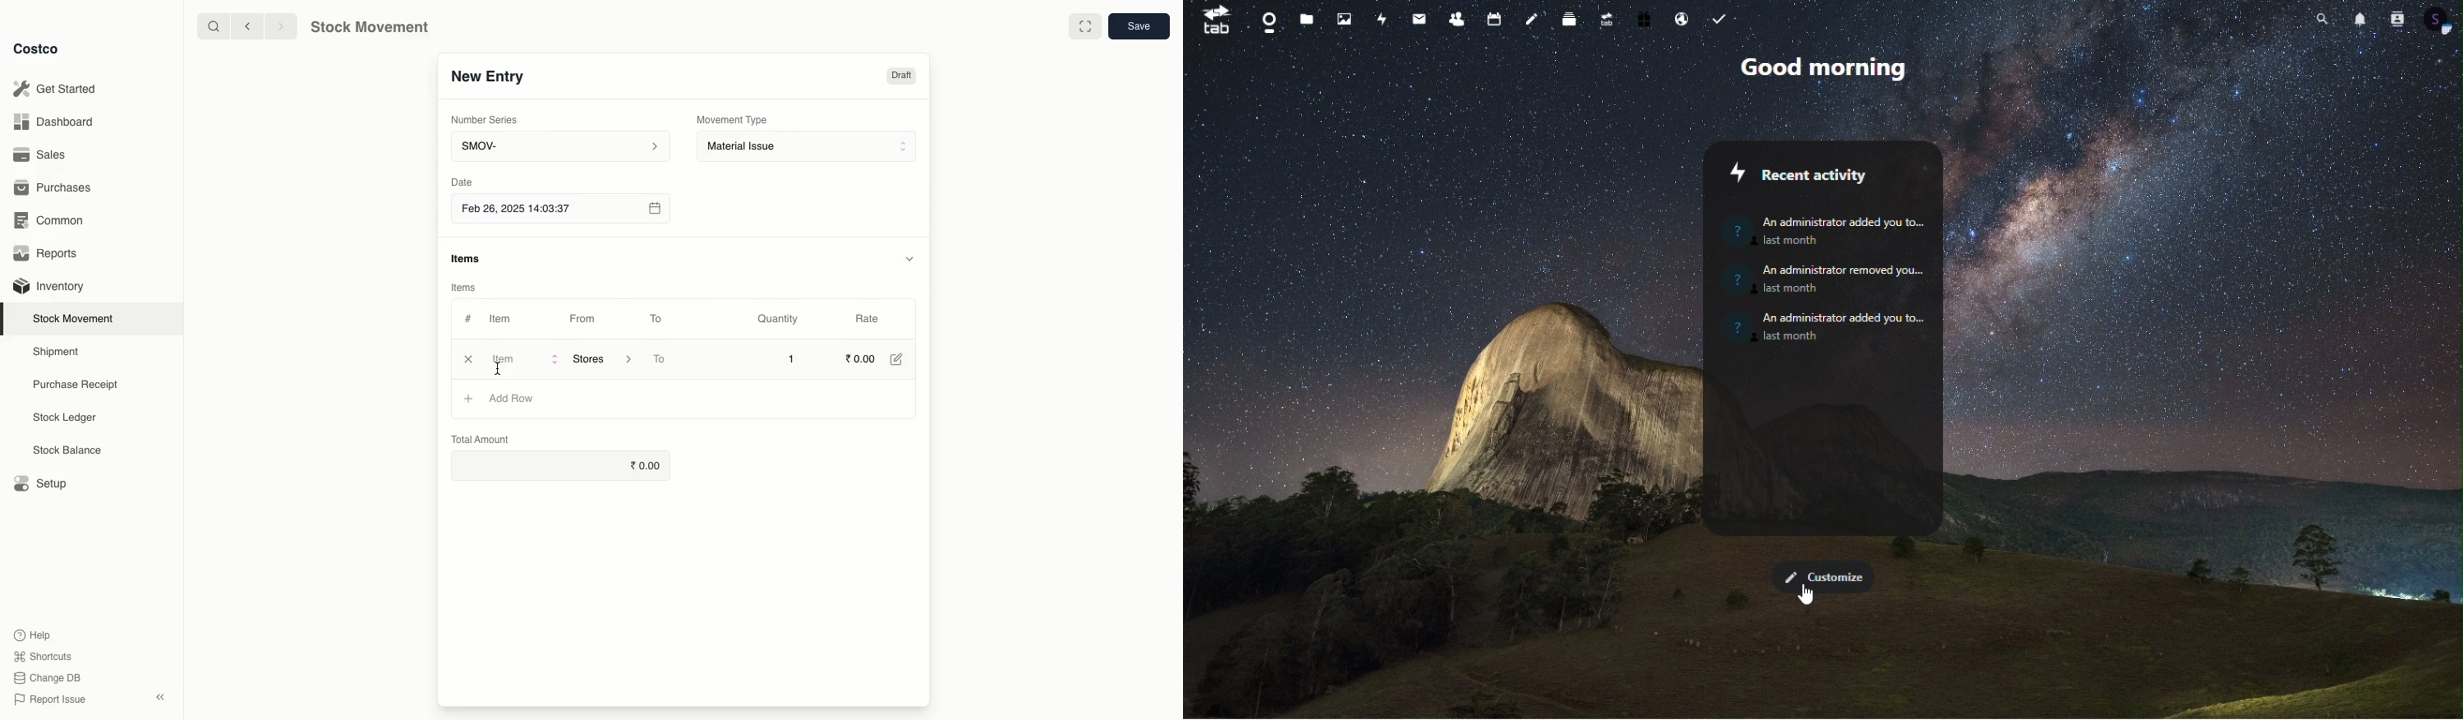 This screenshot has width=2464, height=728. Describe the element at coordinates (468, 398) in the screenshot. I see `+` at that location.